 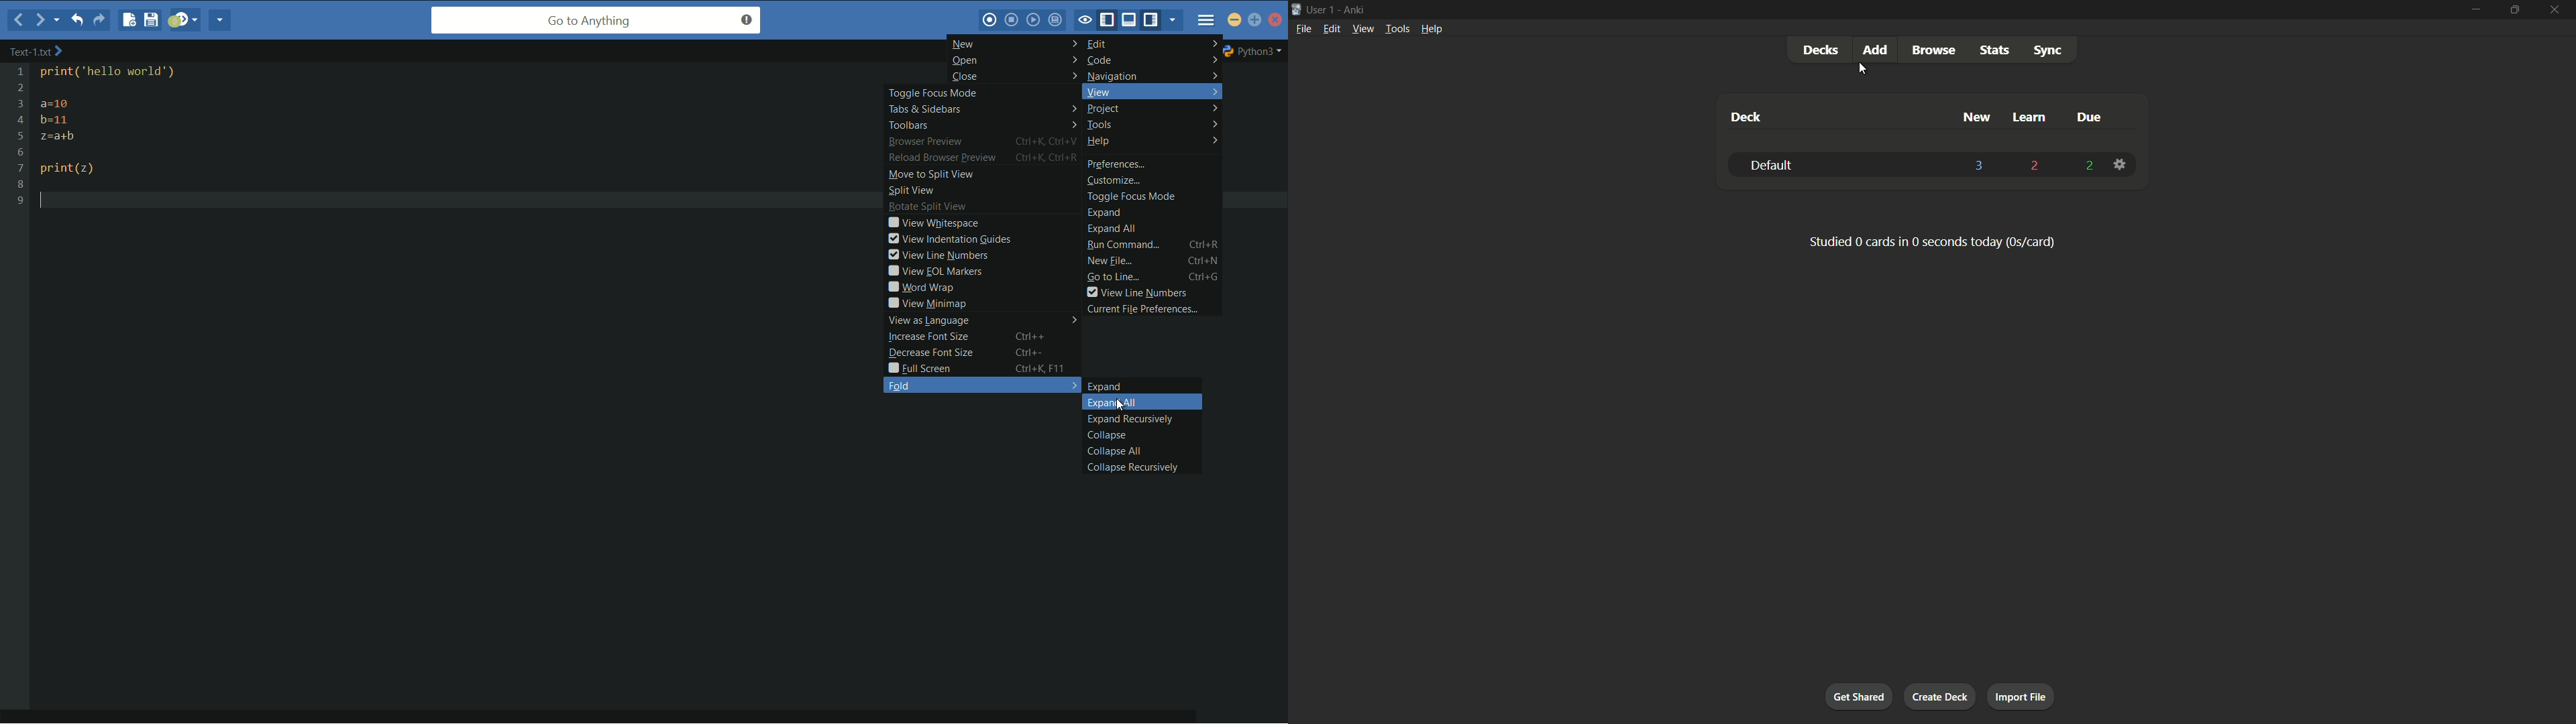 What do you see at coordinates (2090, 166) in the screenshot?
I see `2` at bounding box center [2090, 166].